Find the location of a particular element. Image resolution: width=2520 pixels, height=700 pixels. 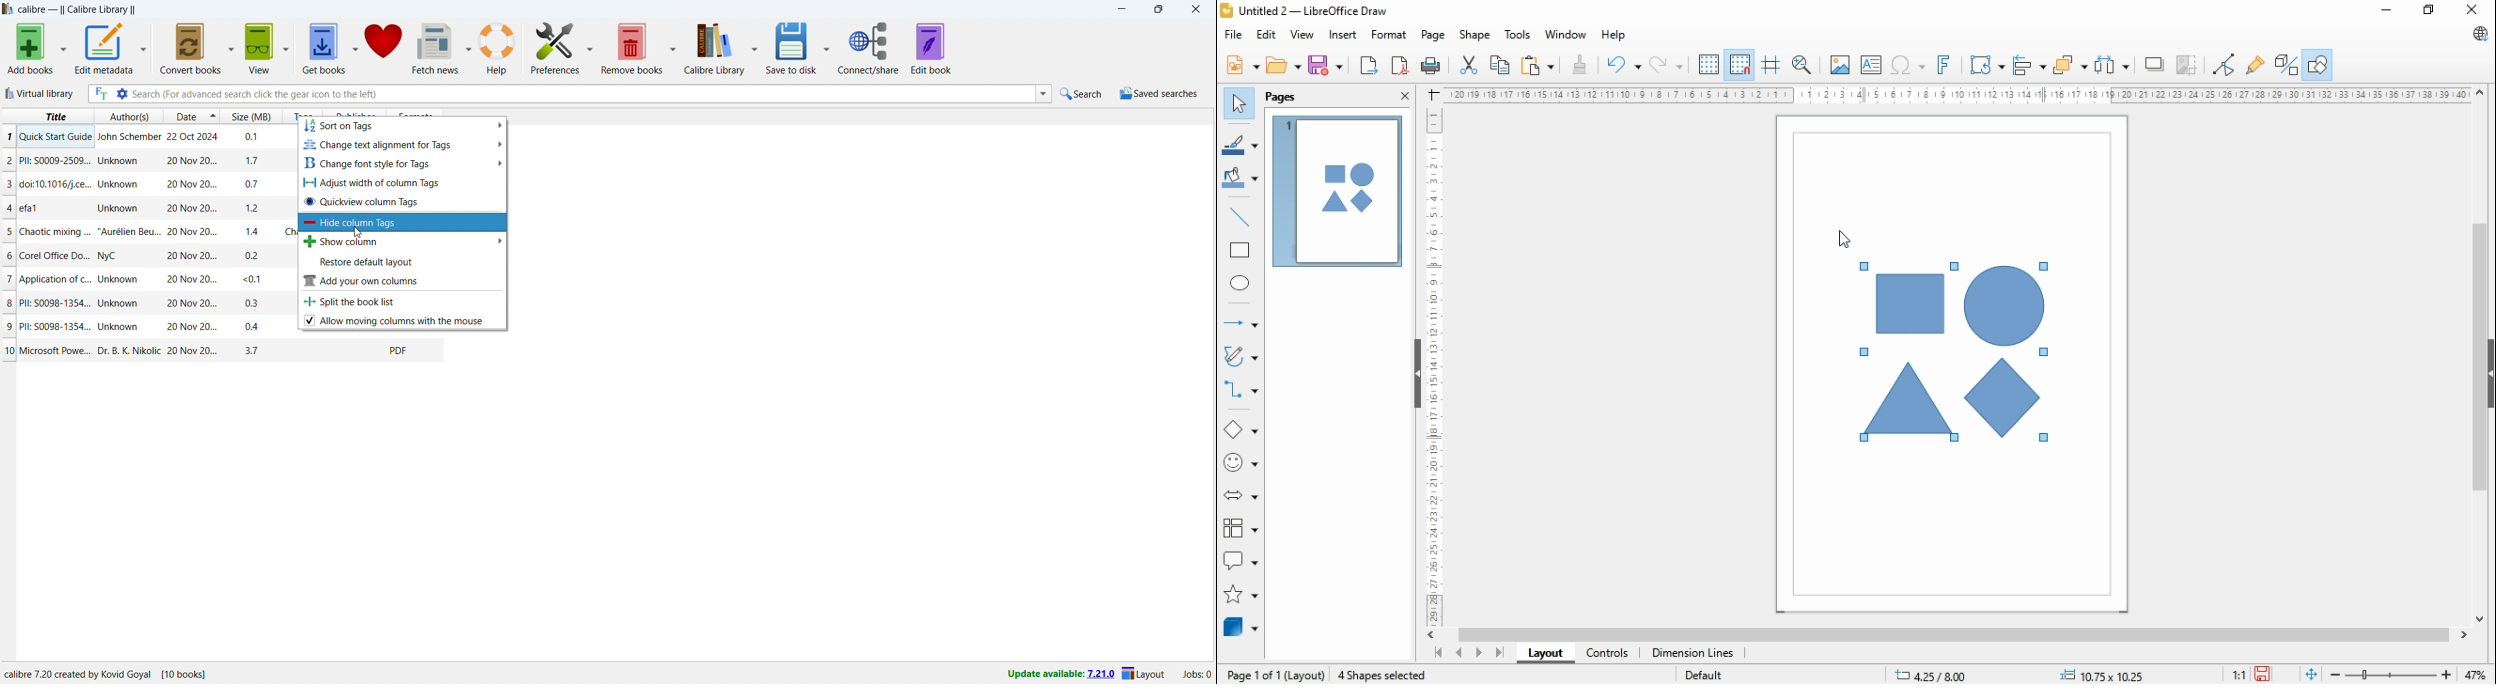

helplines while moving is located at coordinates (1770, 64).